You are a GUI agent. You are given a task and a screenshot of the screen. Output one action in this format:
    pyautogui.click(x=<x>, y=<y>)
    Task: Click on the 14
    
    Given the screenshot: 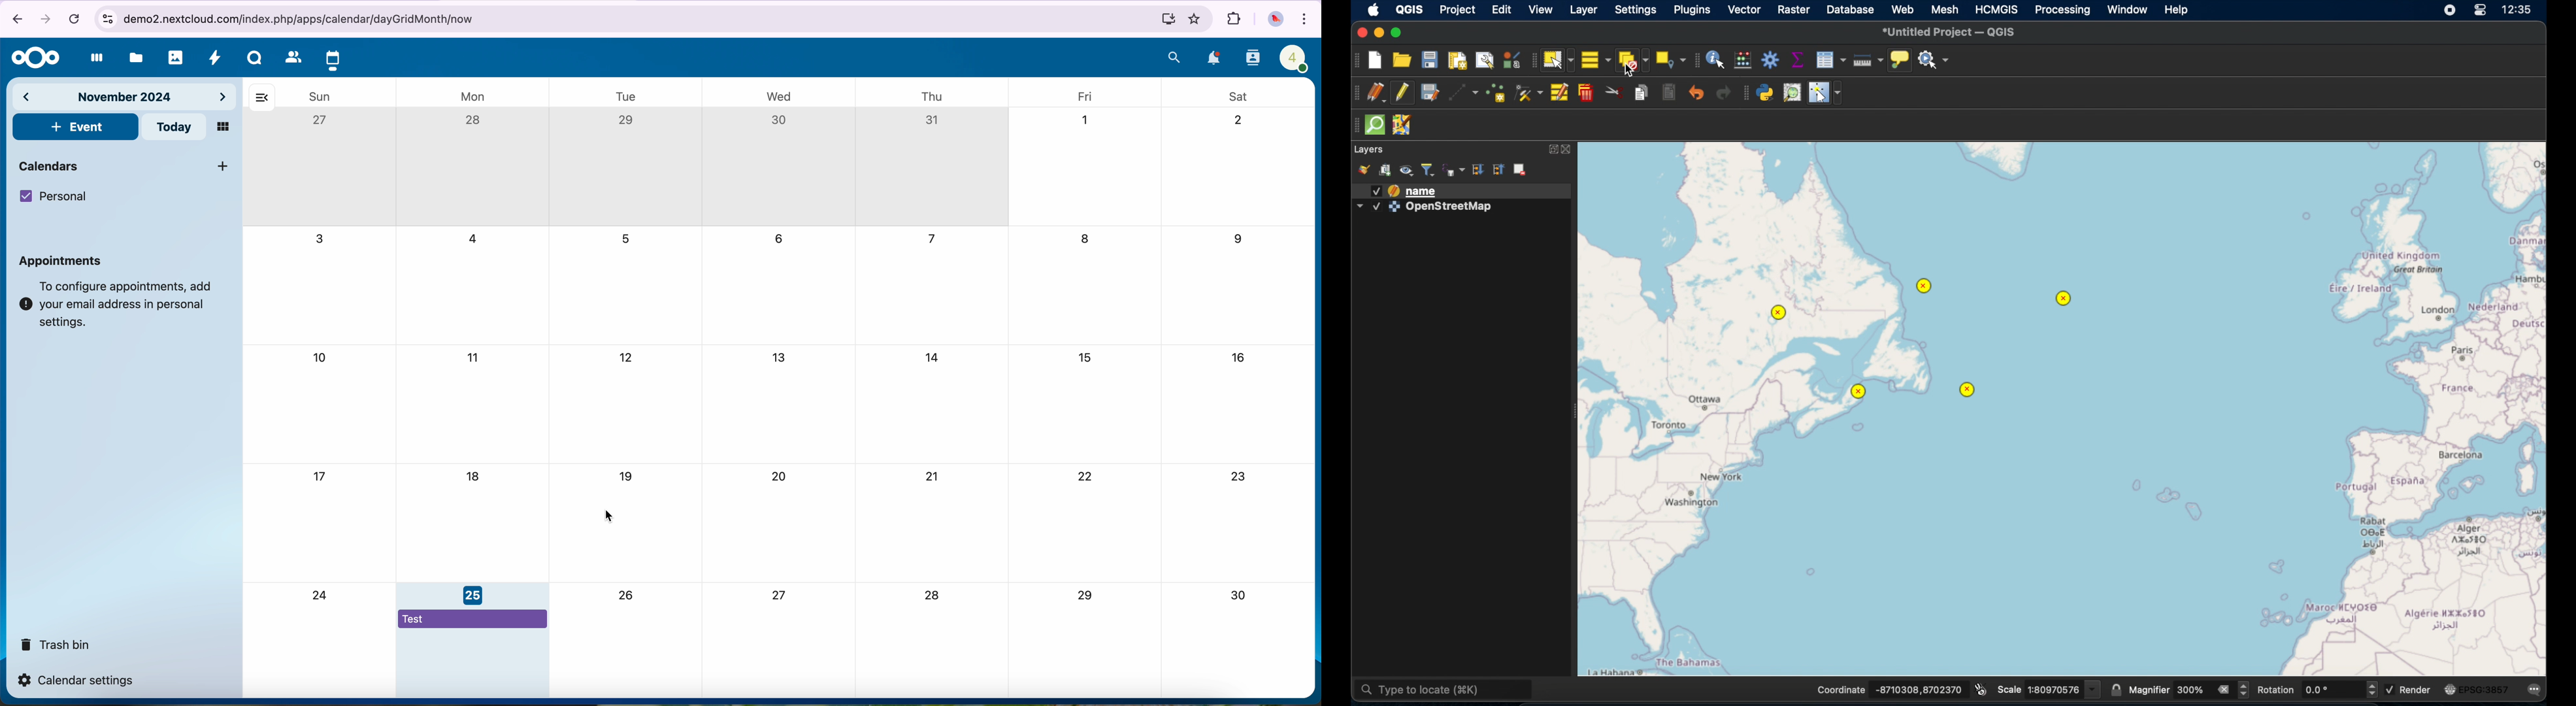 What is the action you would take?
    pyautogui.click(x=936, y=359)
    